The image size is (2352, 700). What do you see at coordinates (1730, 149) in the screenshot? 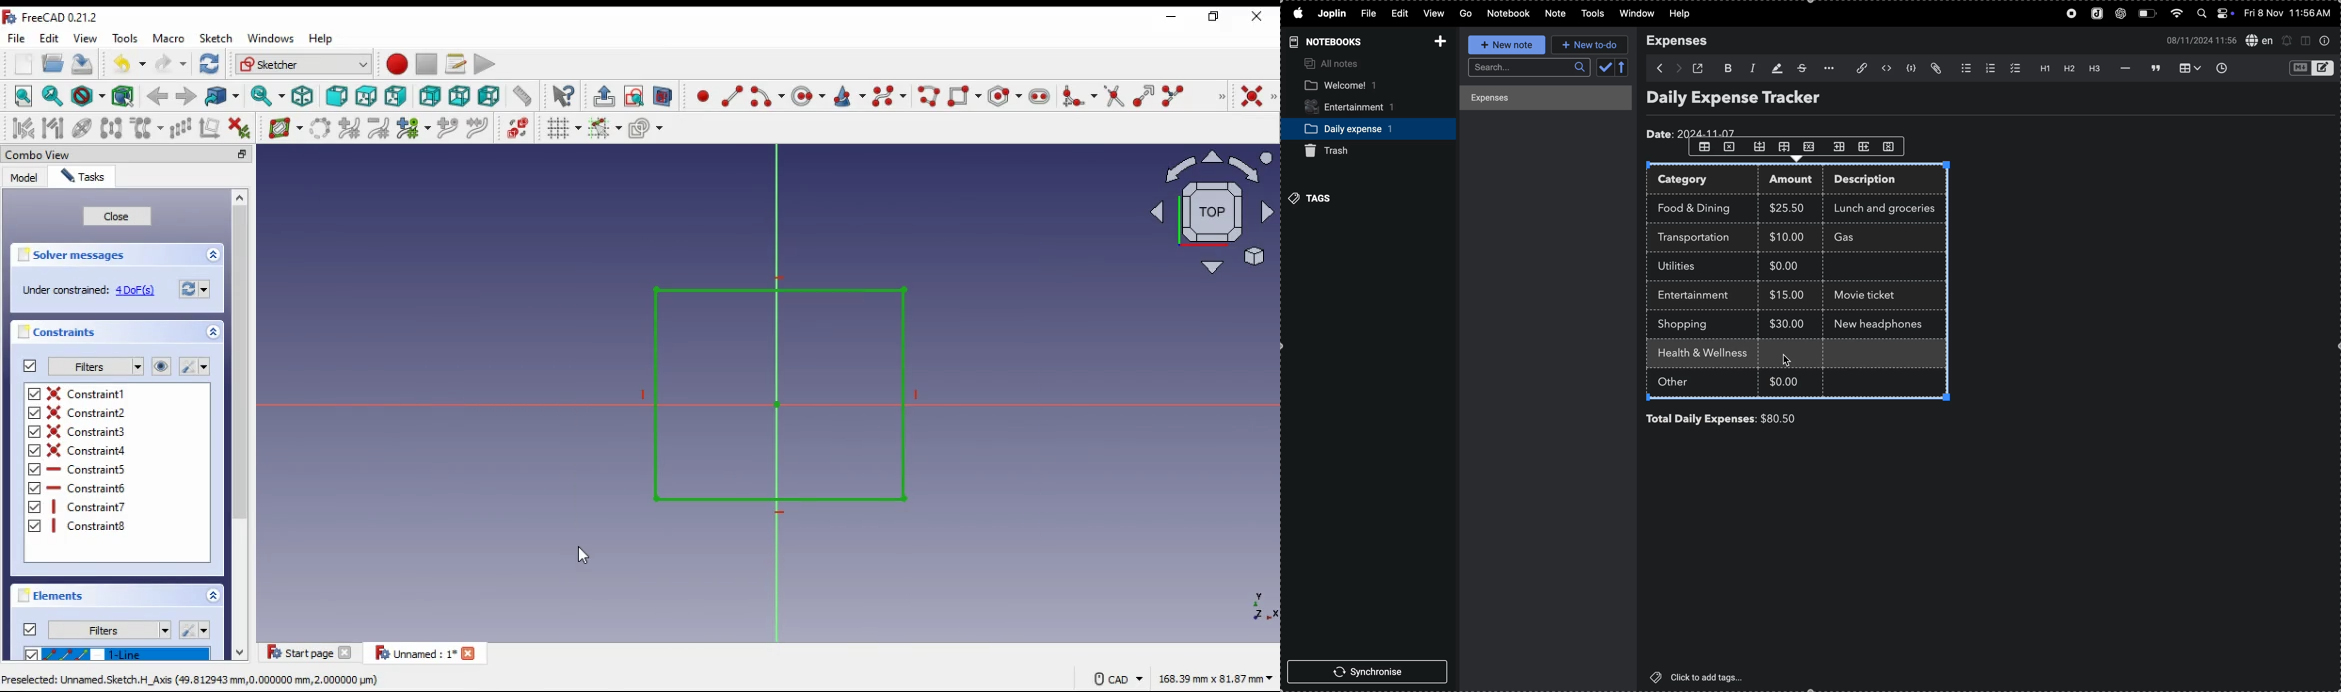
I see `close row` at bounding box center [1730, 149].